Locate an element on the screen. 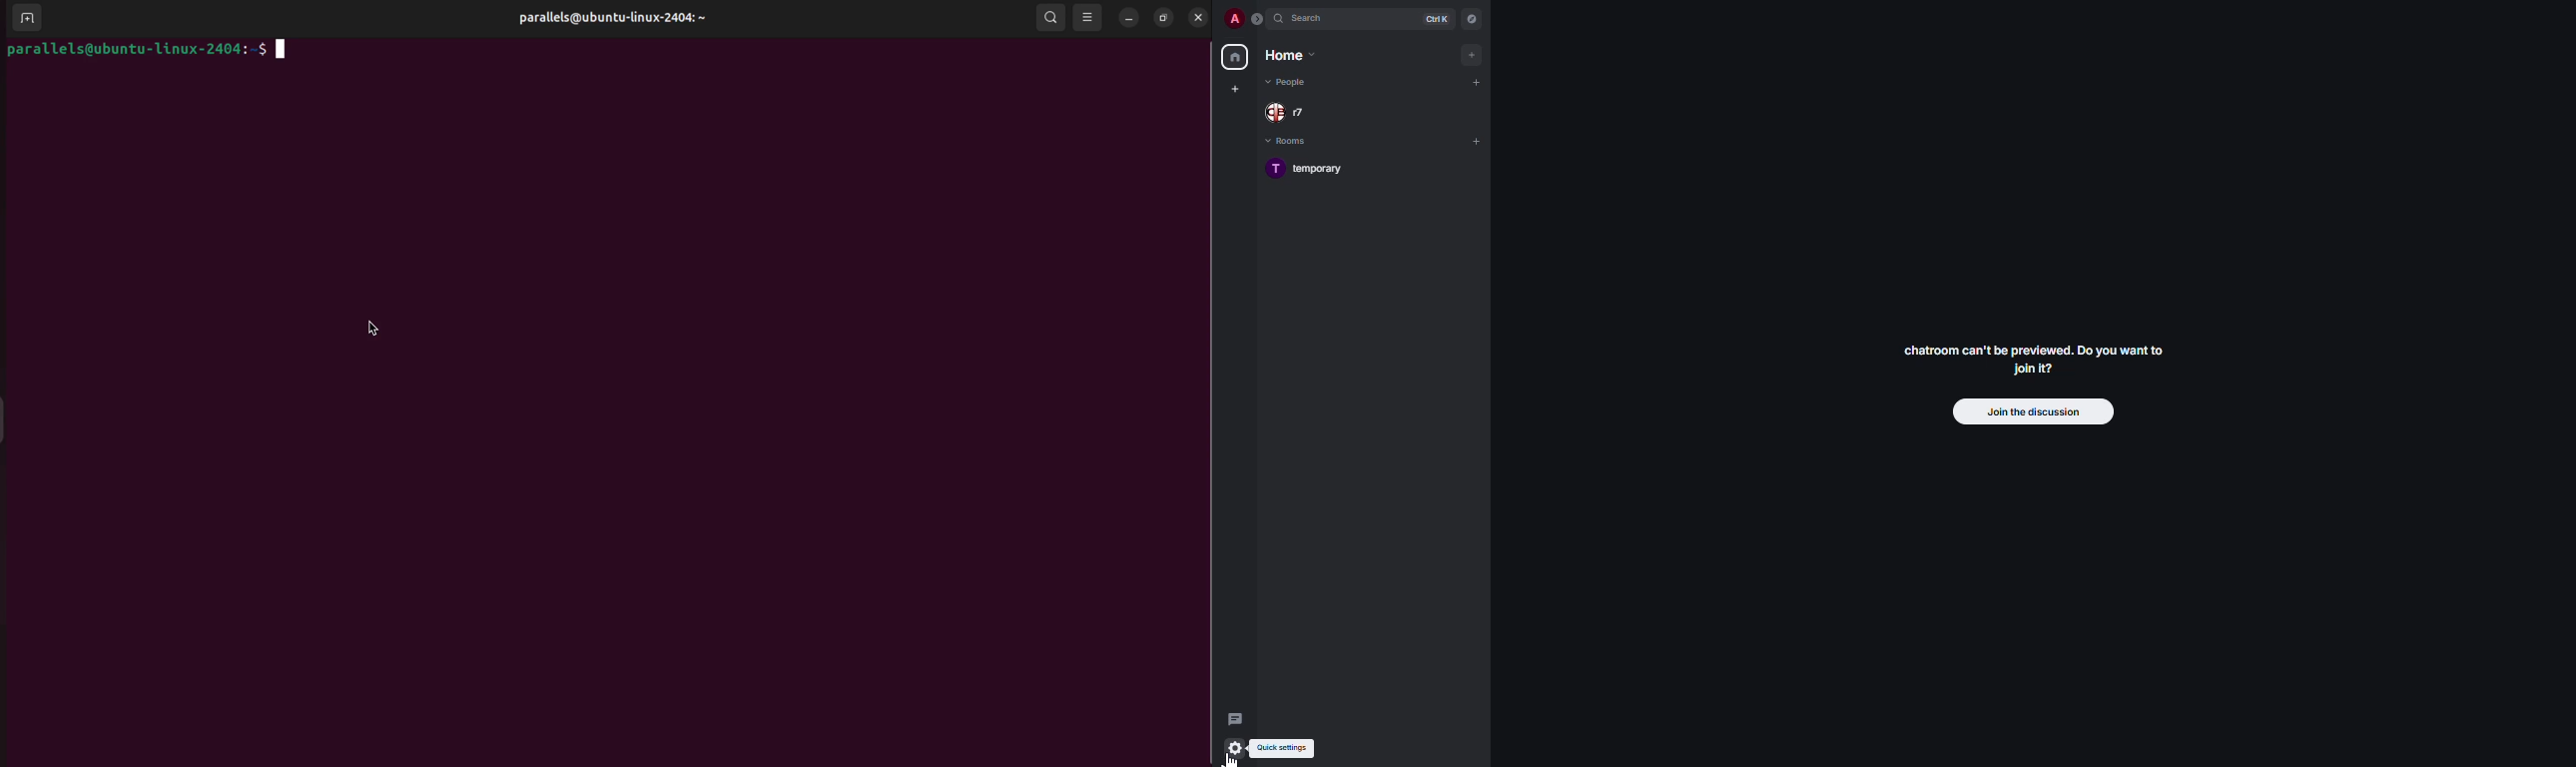 Image resolution: width=2576 pixels, height=784 pixels. expand is located at coordinates (1259, 18).